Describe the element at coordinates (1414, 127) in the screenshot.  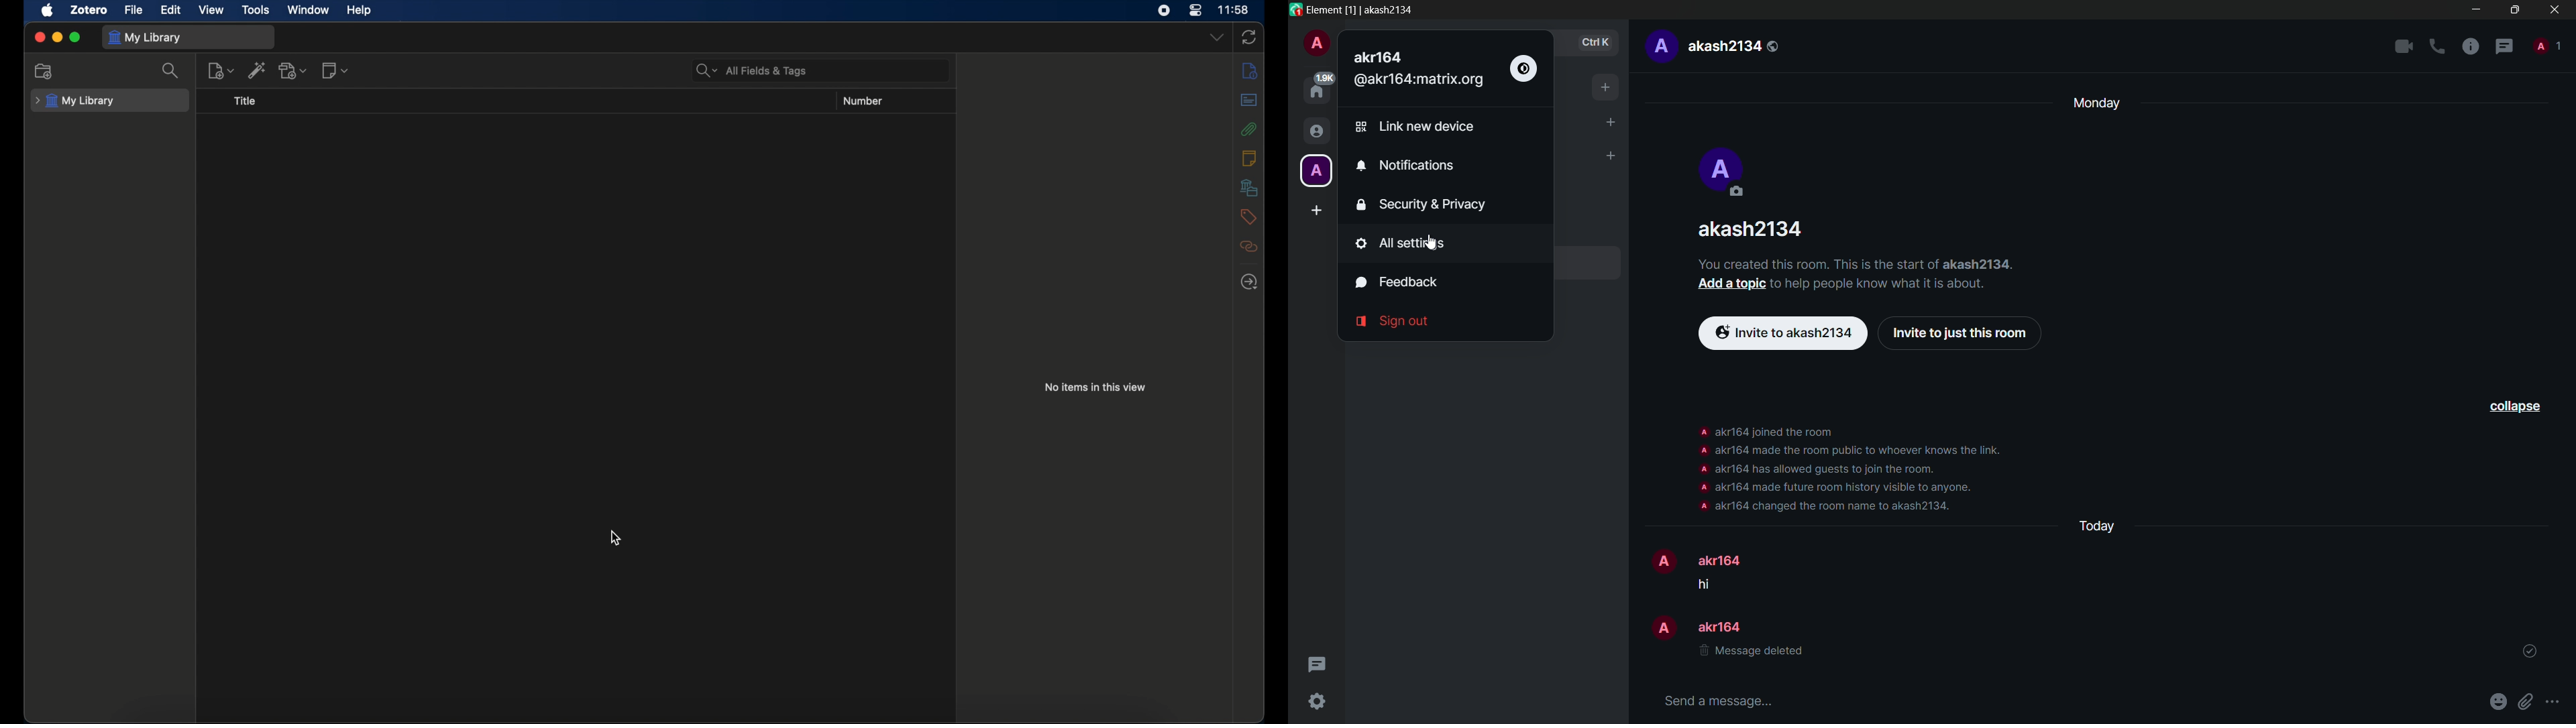
I see `link new device` at that location.